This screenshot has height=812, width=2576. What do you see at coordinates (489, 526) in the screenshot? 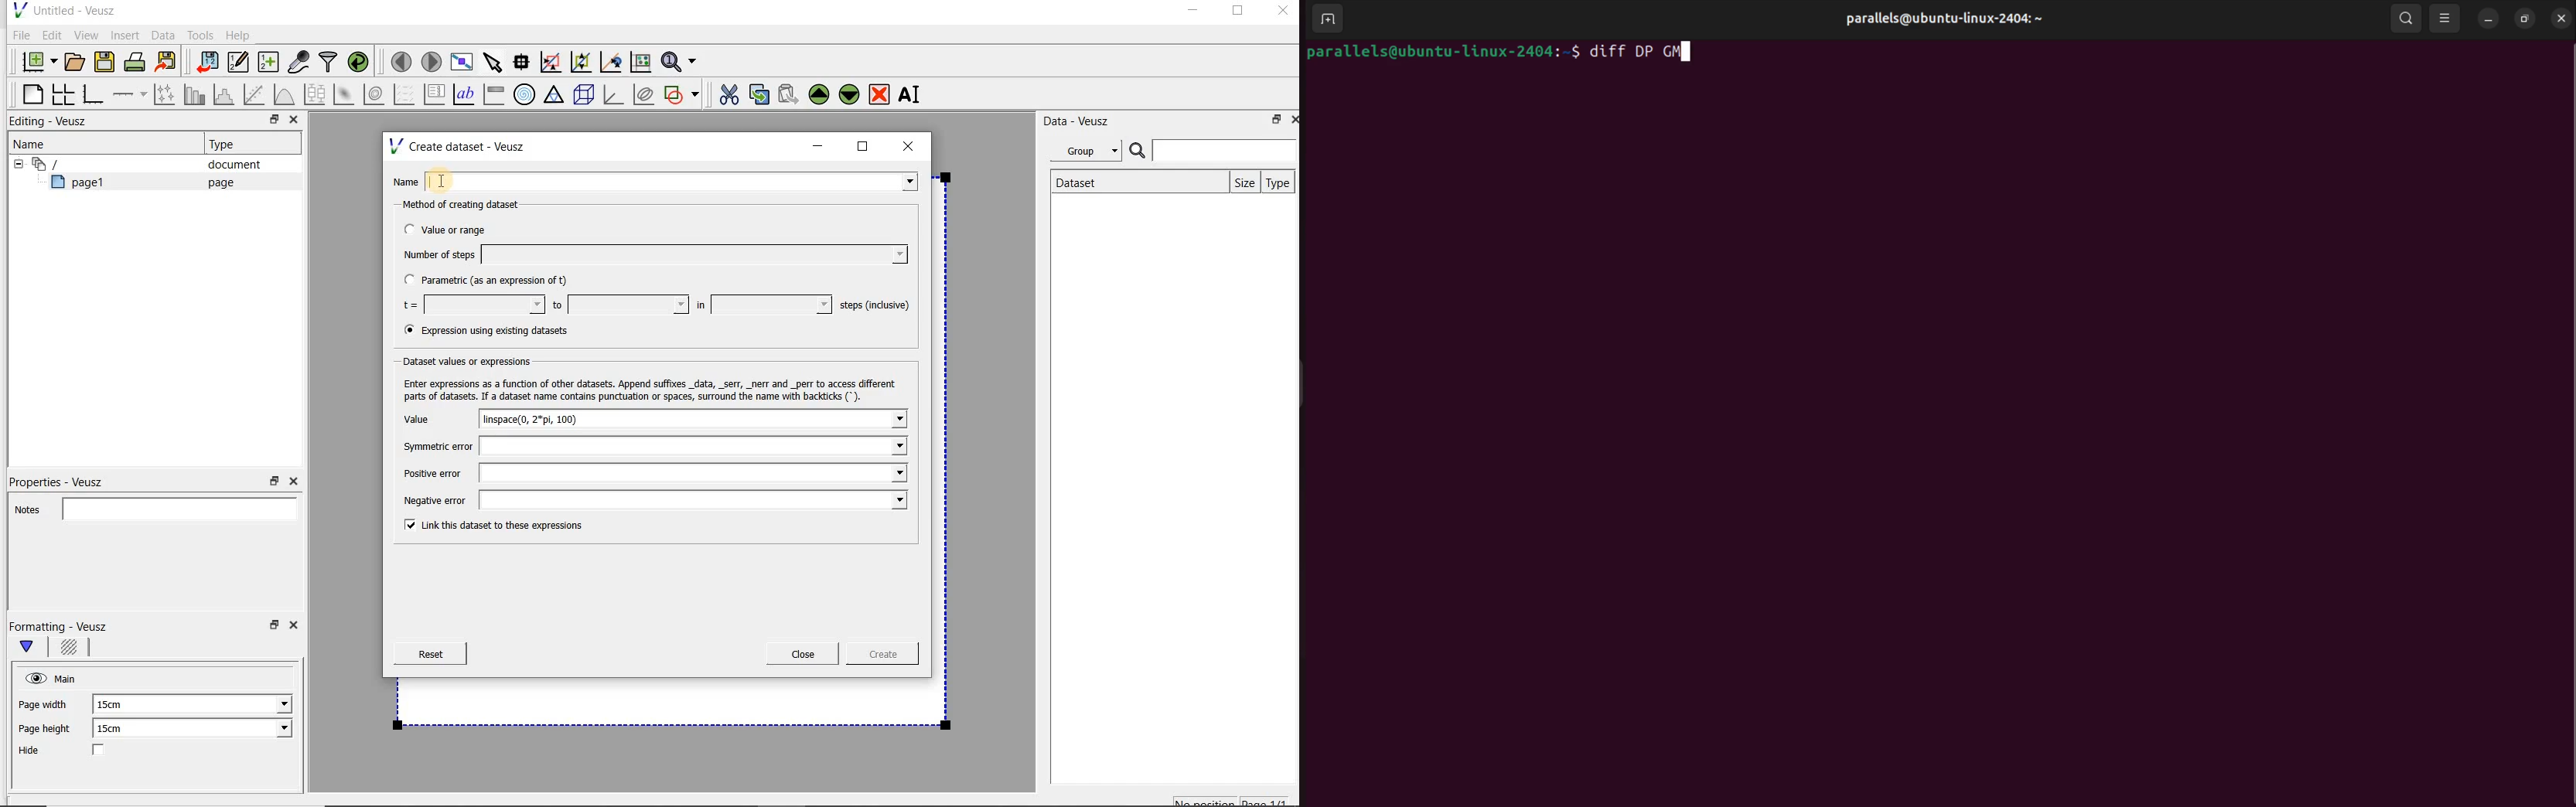
I see `Link this dataset to these expressions` at bounding box center [489, 526].